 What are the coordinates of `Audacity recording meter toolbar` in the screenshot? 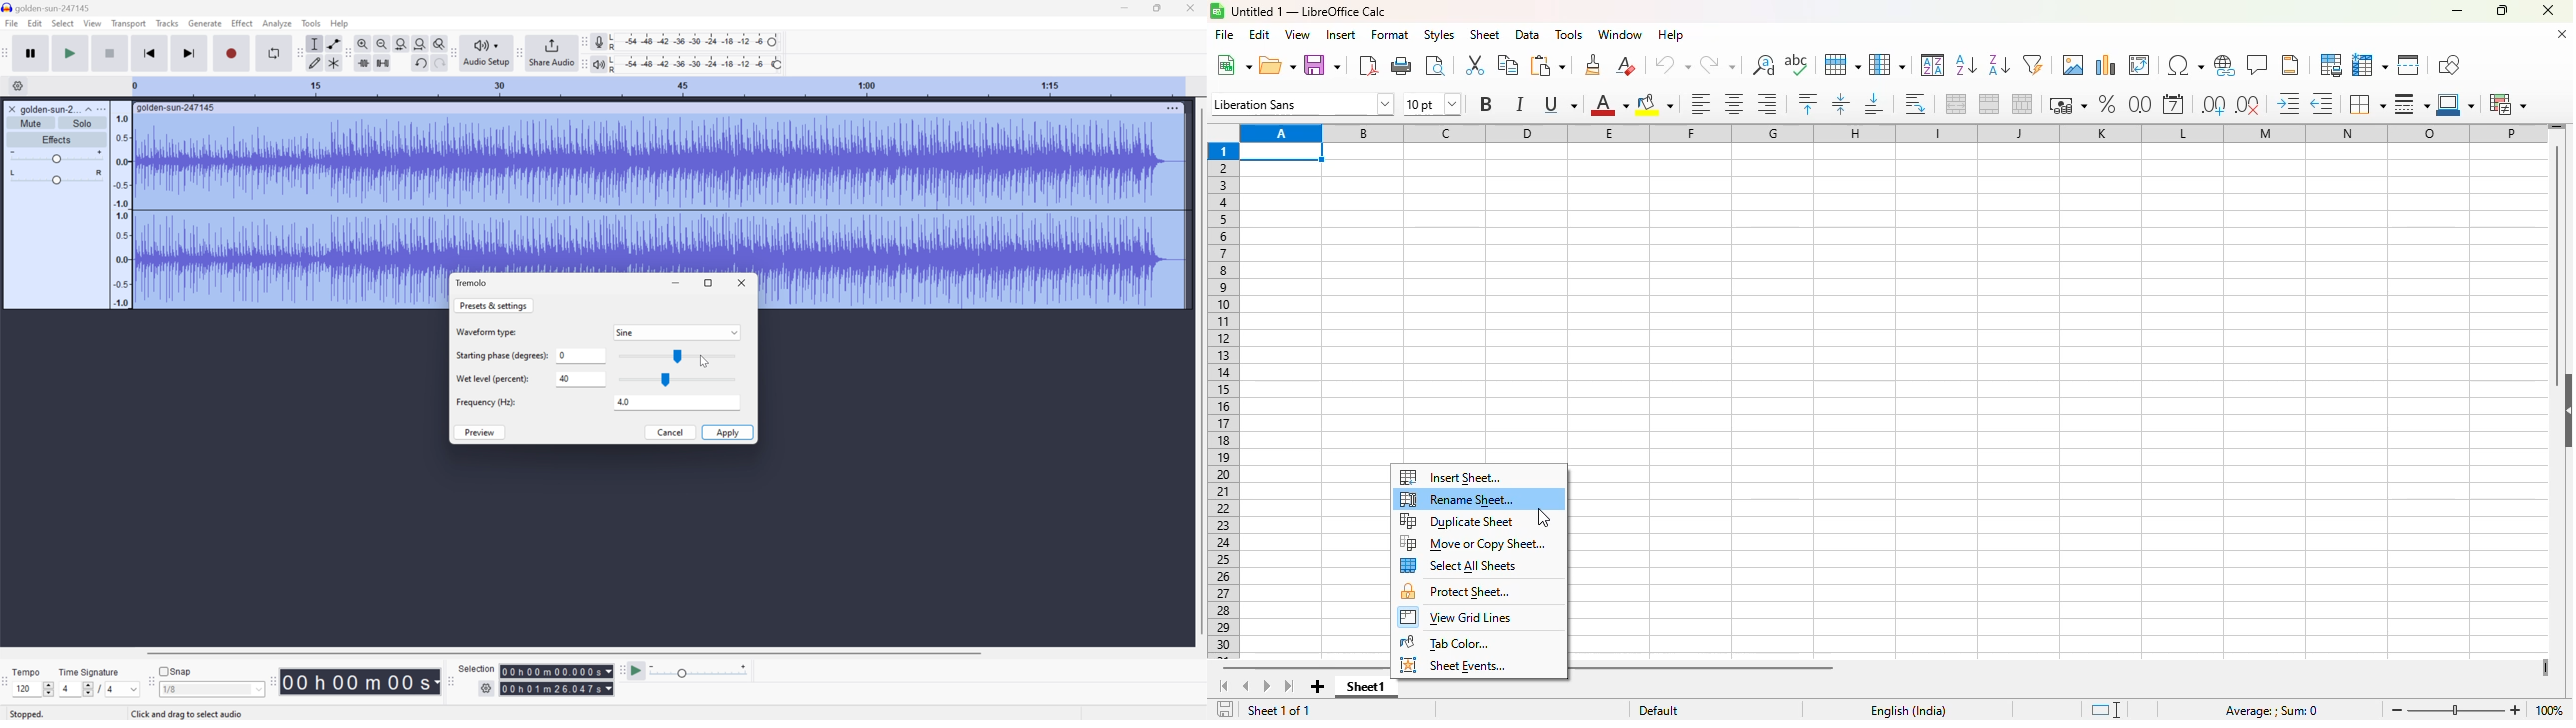 It's located at (583, 41).